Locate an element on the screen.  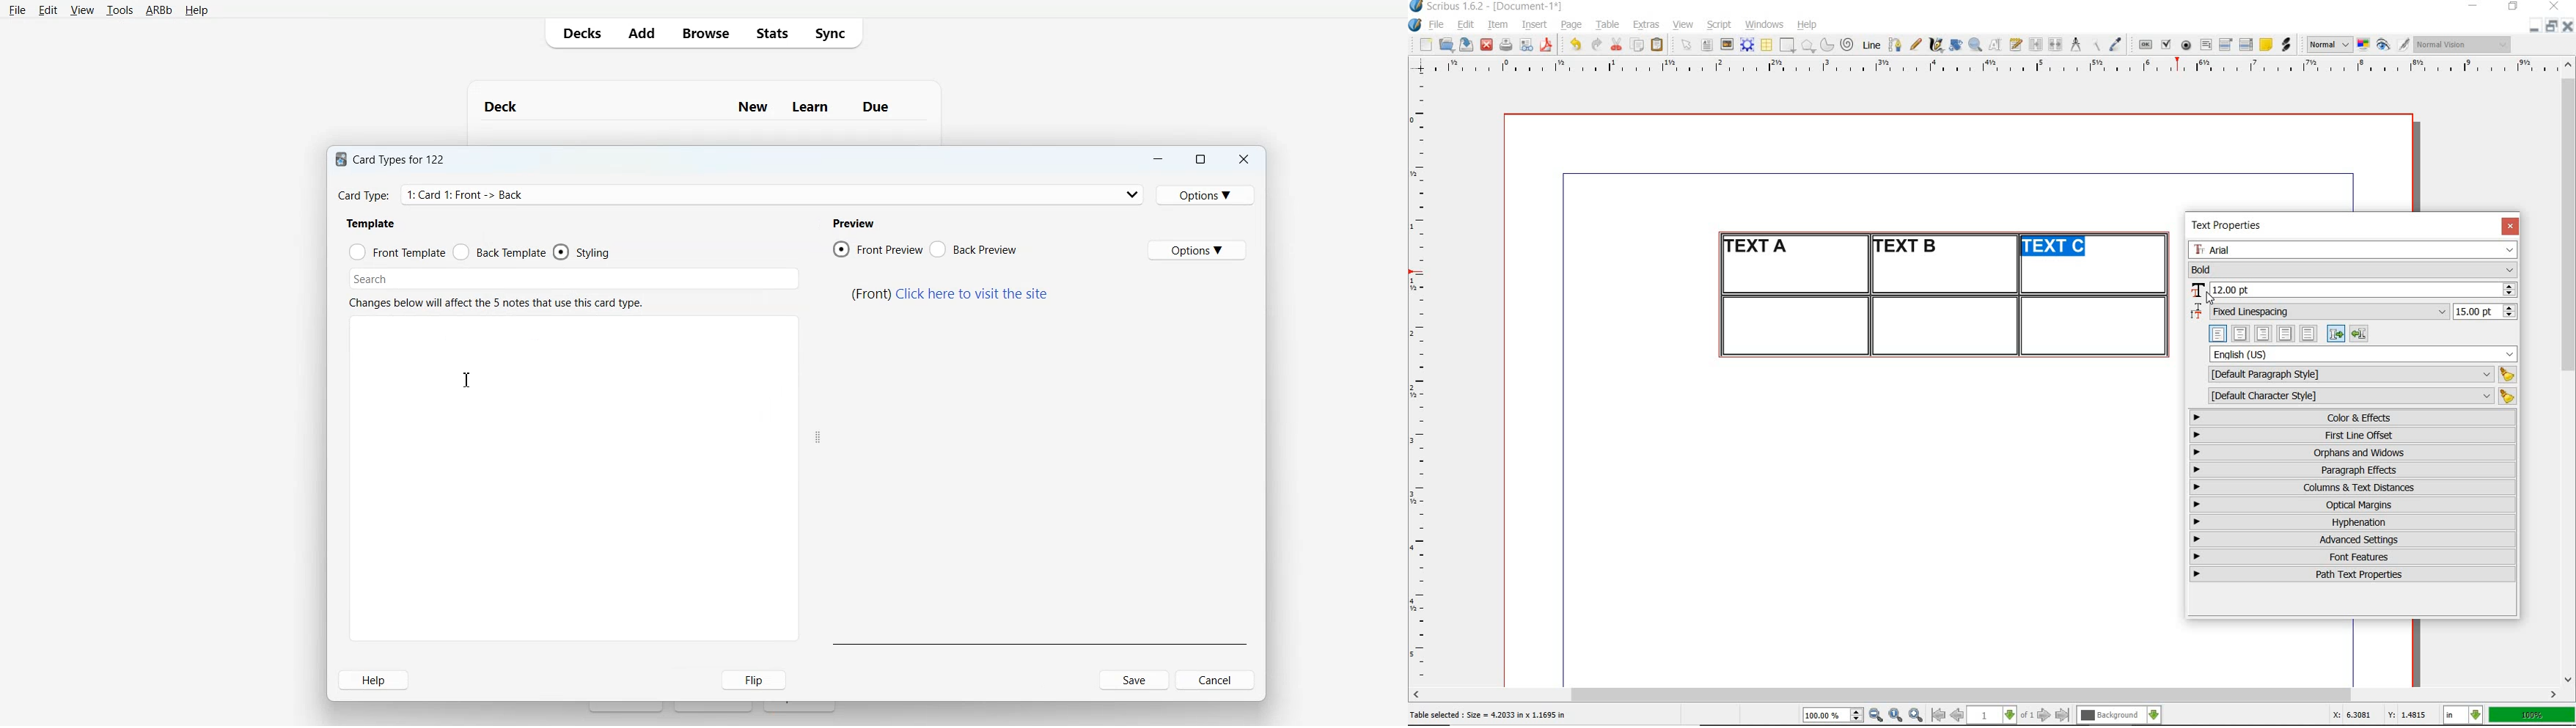
view is located at coordinates (1683, 24).